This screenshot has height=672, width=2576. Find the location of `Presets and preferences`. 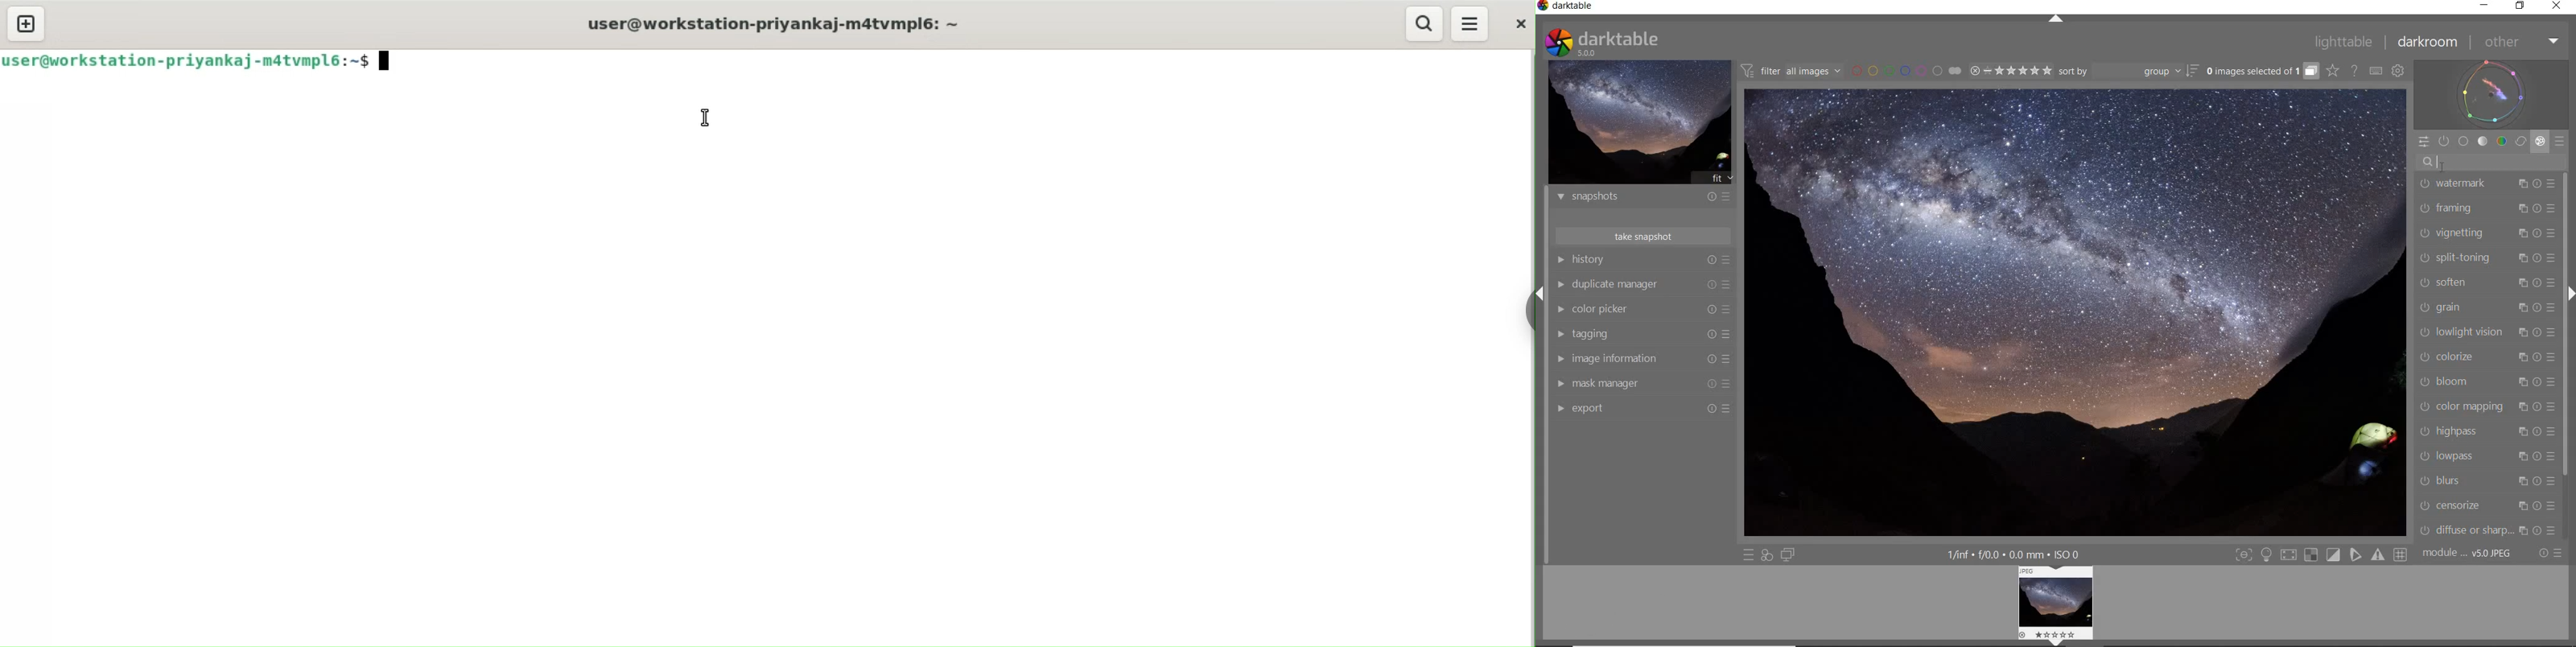

Presets and preferences is located at coordinates (1728, 383).